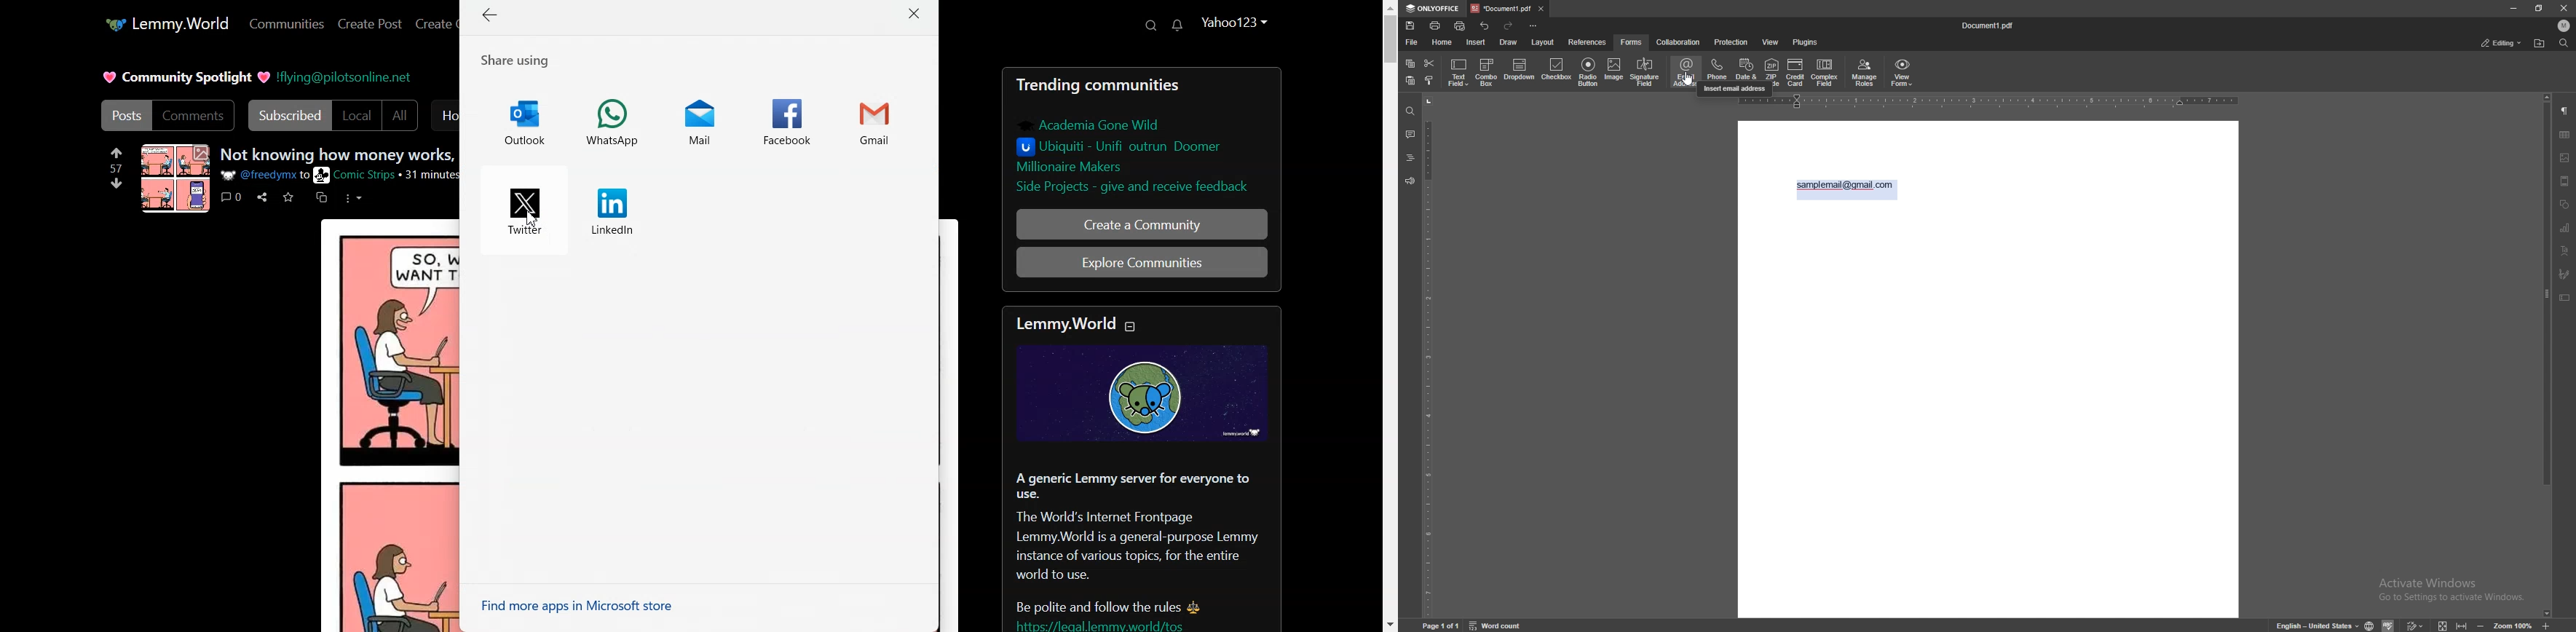 This screenshot has height=644, width=2576. What do you see at coordinates (1772, 71) in the screenshot?
I see `zip code` at bounding box center [1772, 71].